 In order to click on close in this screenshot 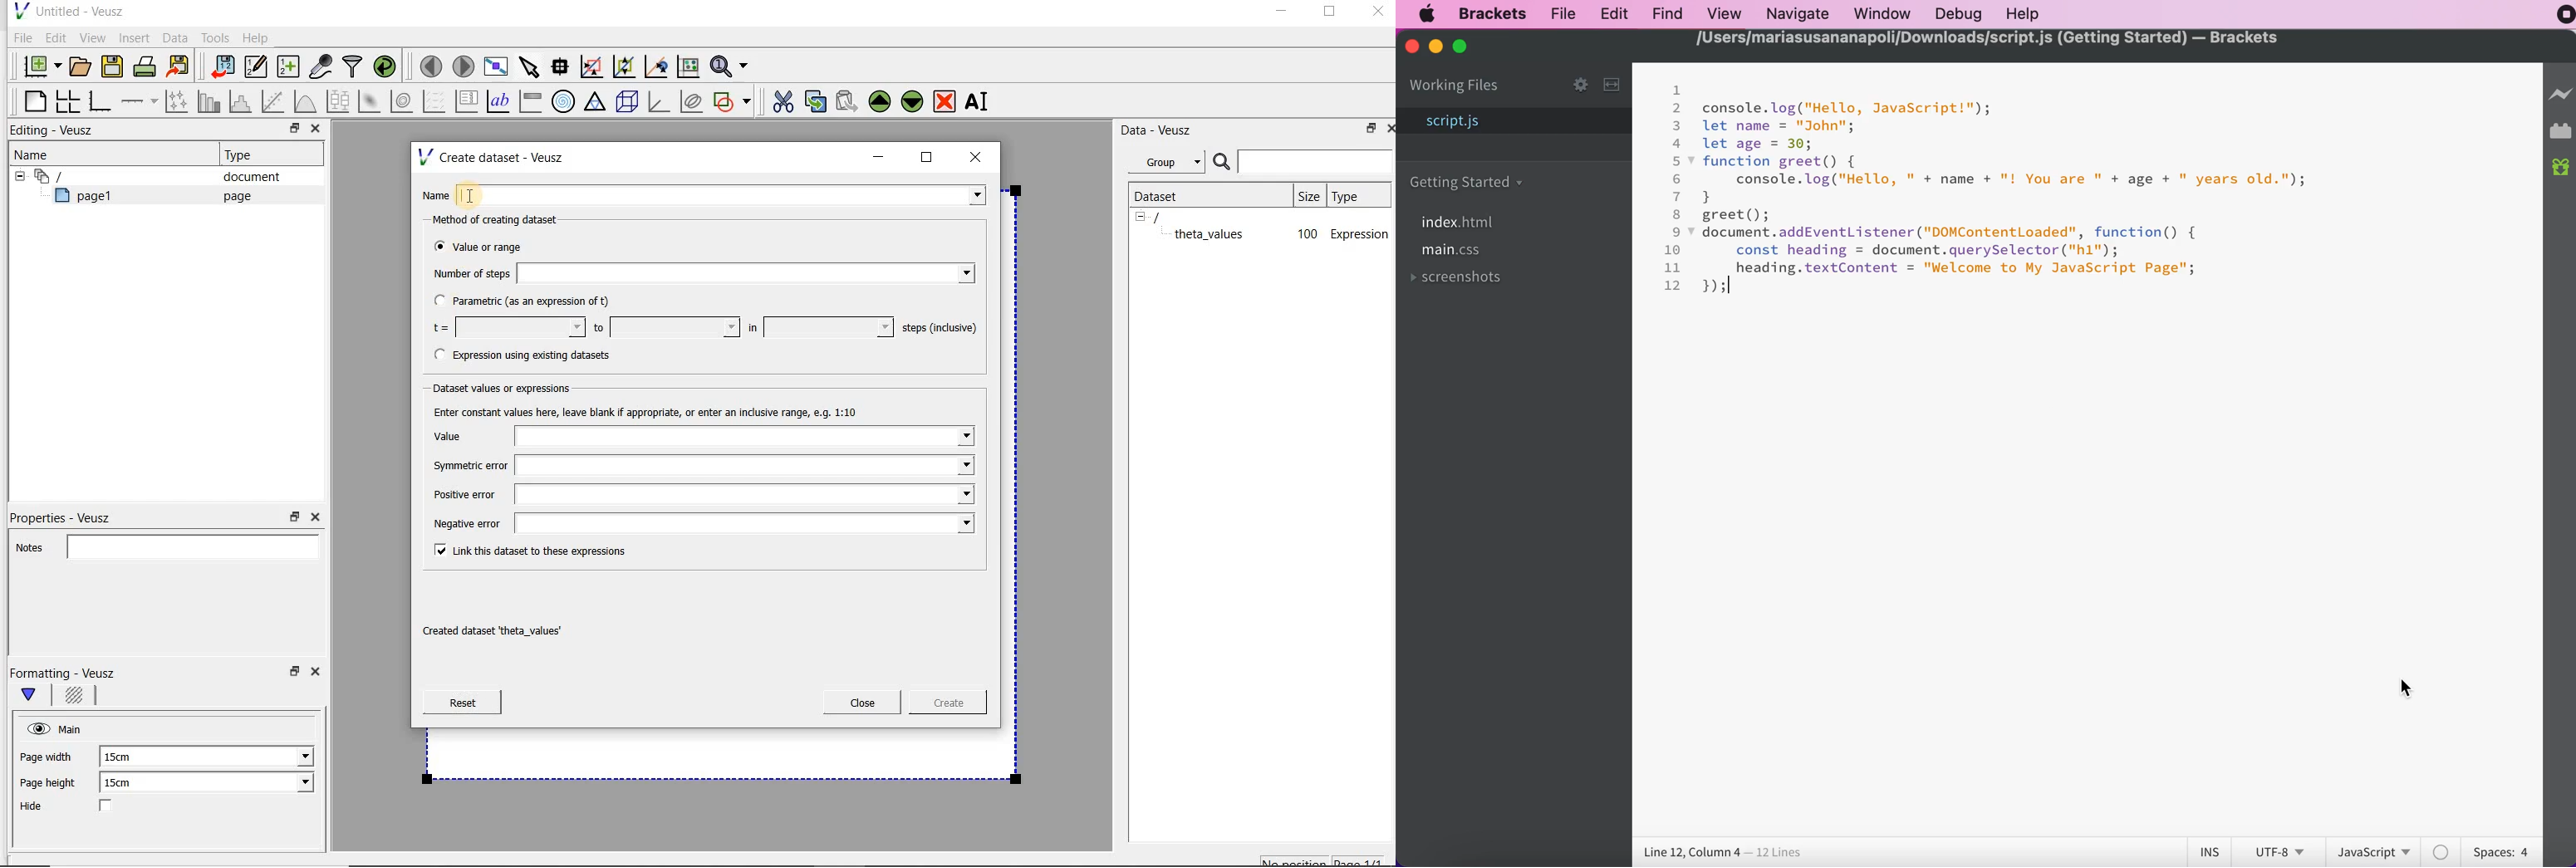, I will do `click(1411, 49)`.